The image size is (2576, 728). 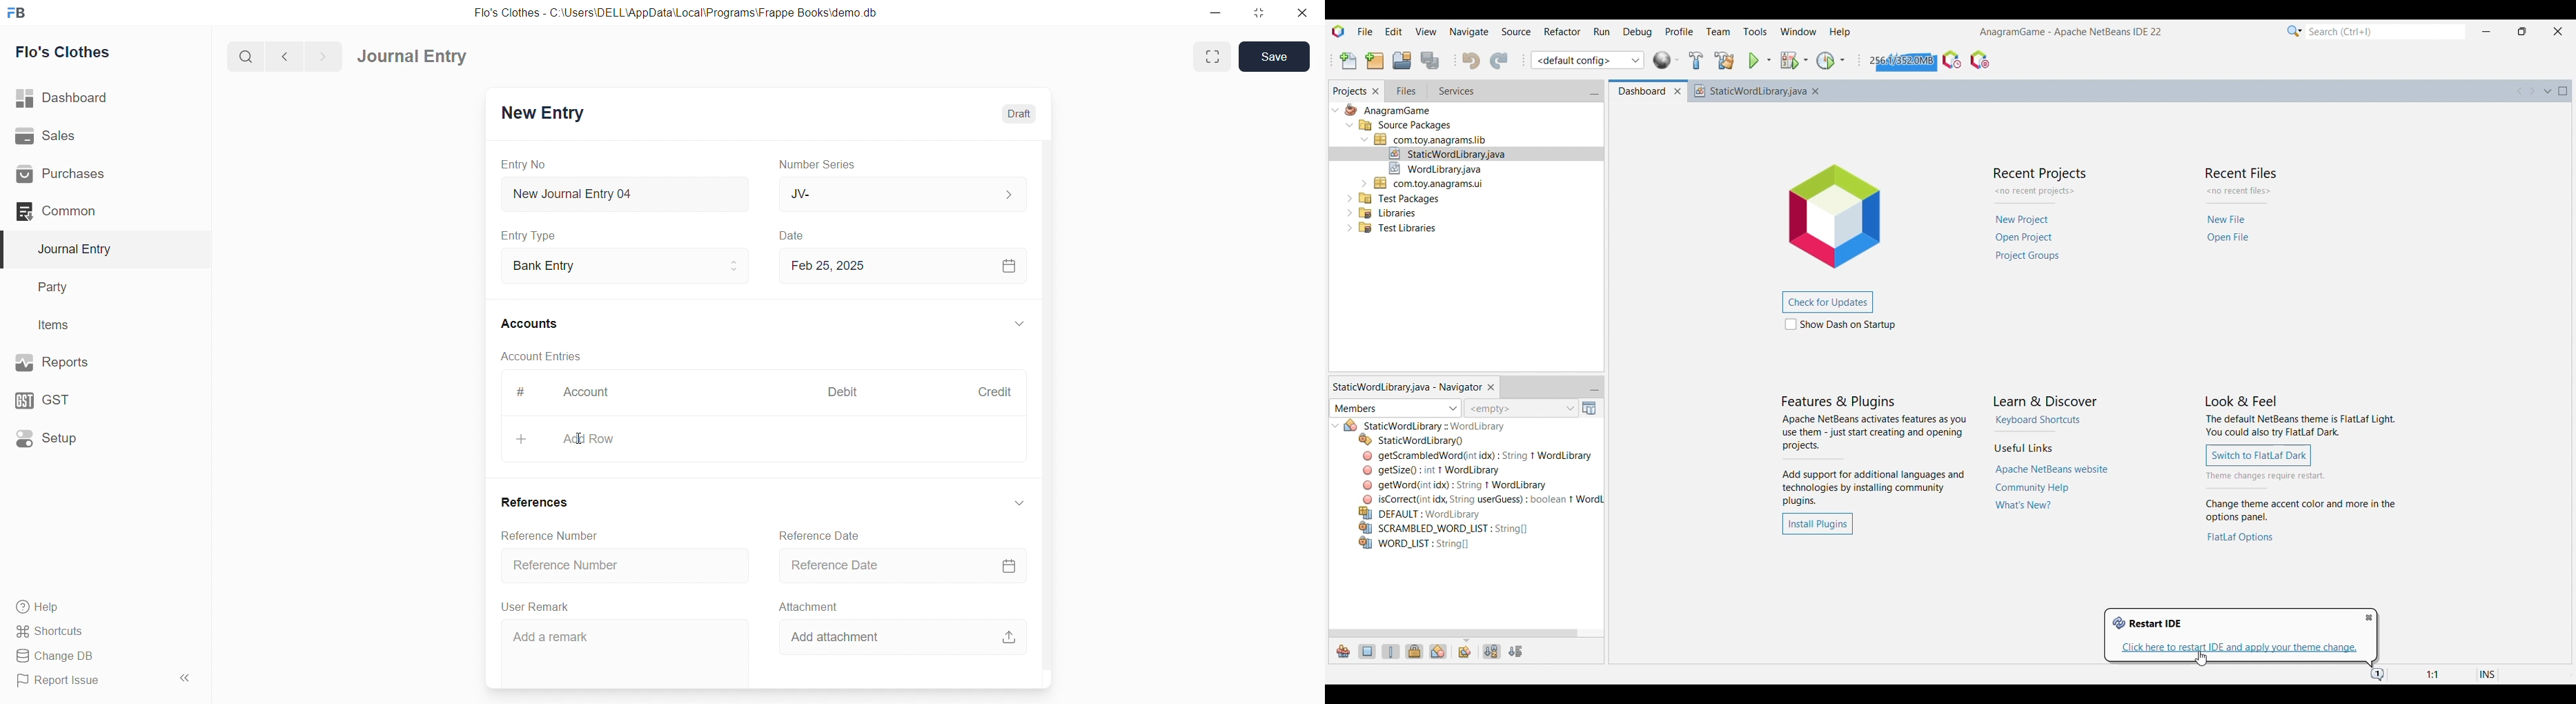 I want to click on Attachment, so click(x=809, y=606).